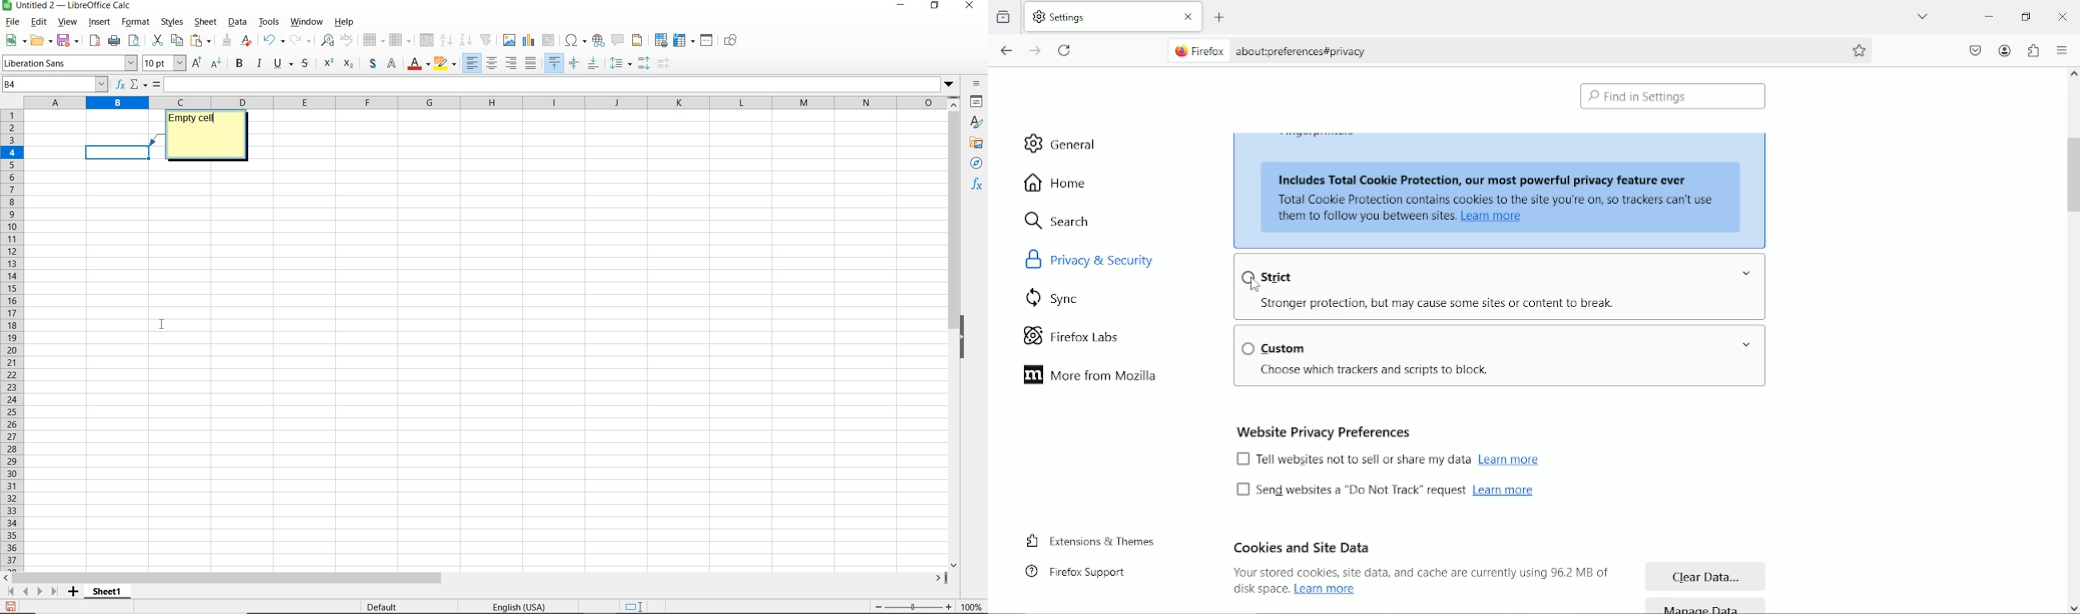 Image resolution: width=2100 pixels, height=616 pixels. I want to click on symbol styles, so click(300, 62).